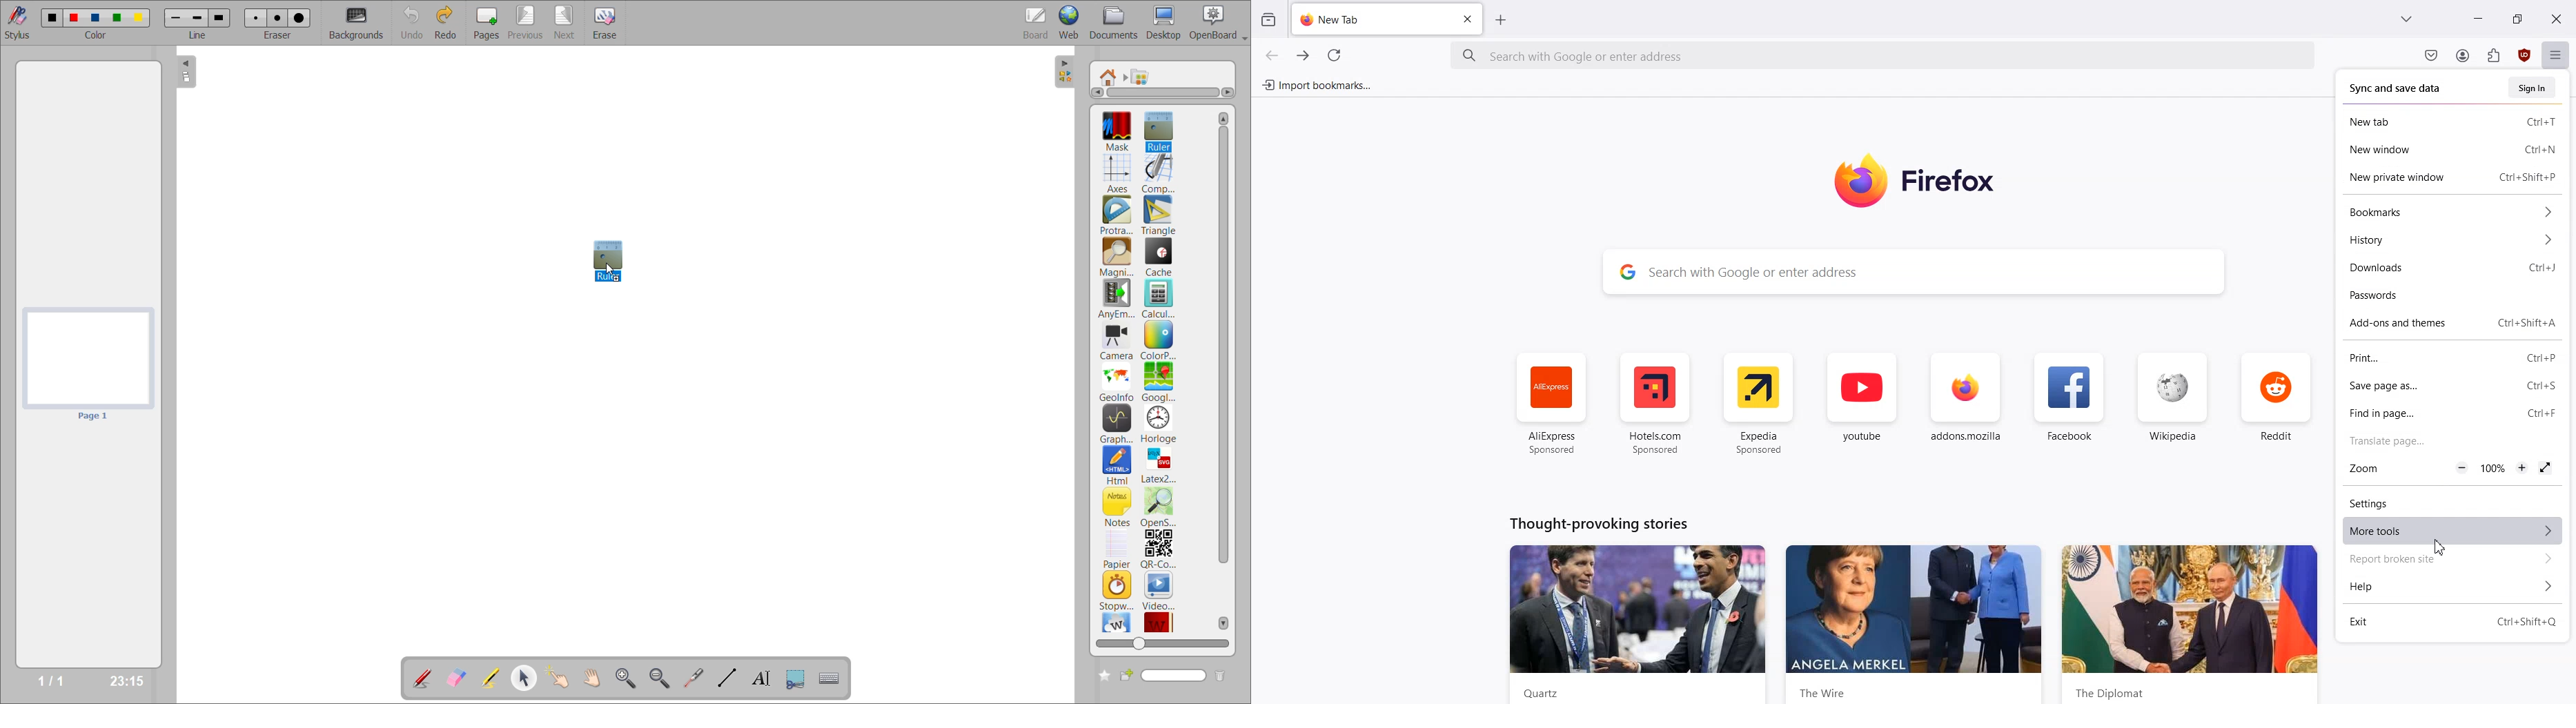 The width and height of the screenshot is (2576, 728). Describe the element at coordinates (2448, 531) in the screenshot. I see `More tools` at that location.